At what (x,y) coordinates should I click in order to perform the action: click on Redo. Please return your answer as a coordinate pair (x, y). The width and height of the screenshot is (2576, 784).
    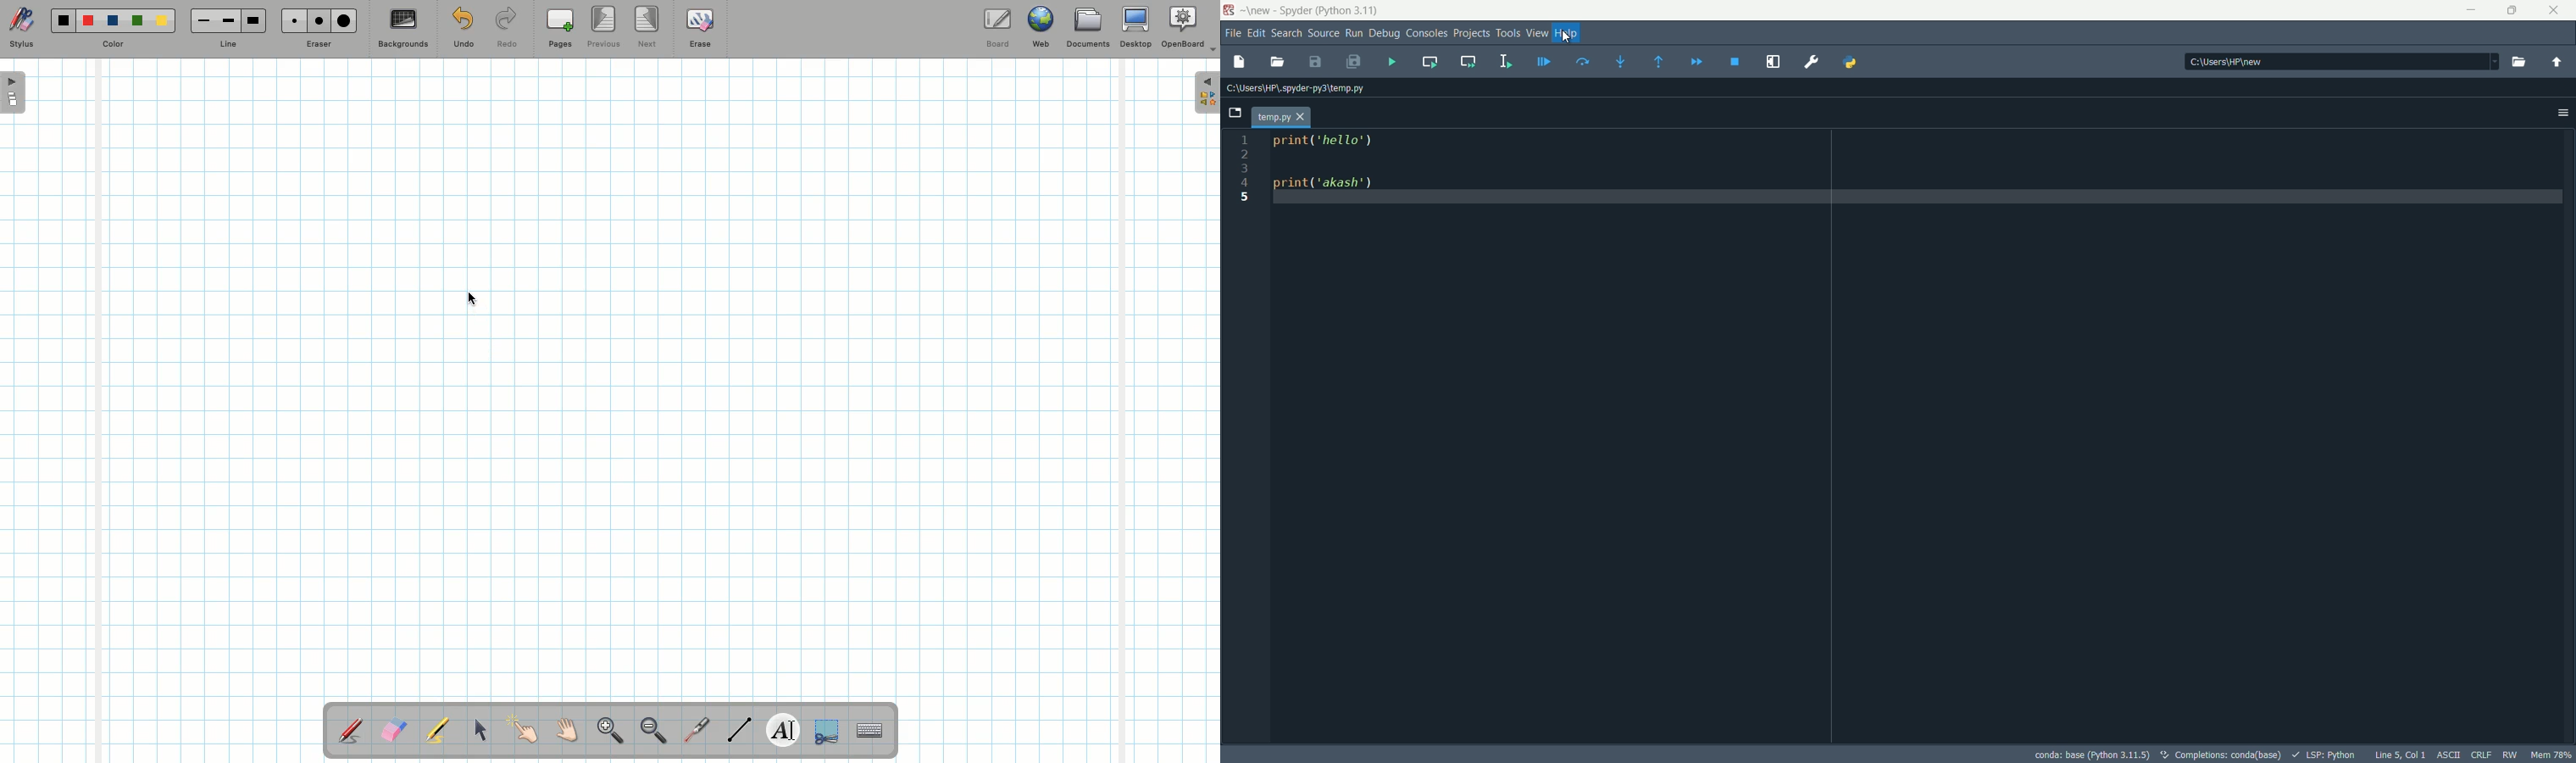
    Looking at the image, I should click on (507, 31).